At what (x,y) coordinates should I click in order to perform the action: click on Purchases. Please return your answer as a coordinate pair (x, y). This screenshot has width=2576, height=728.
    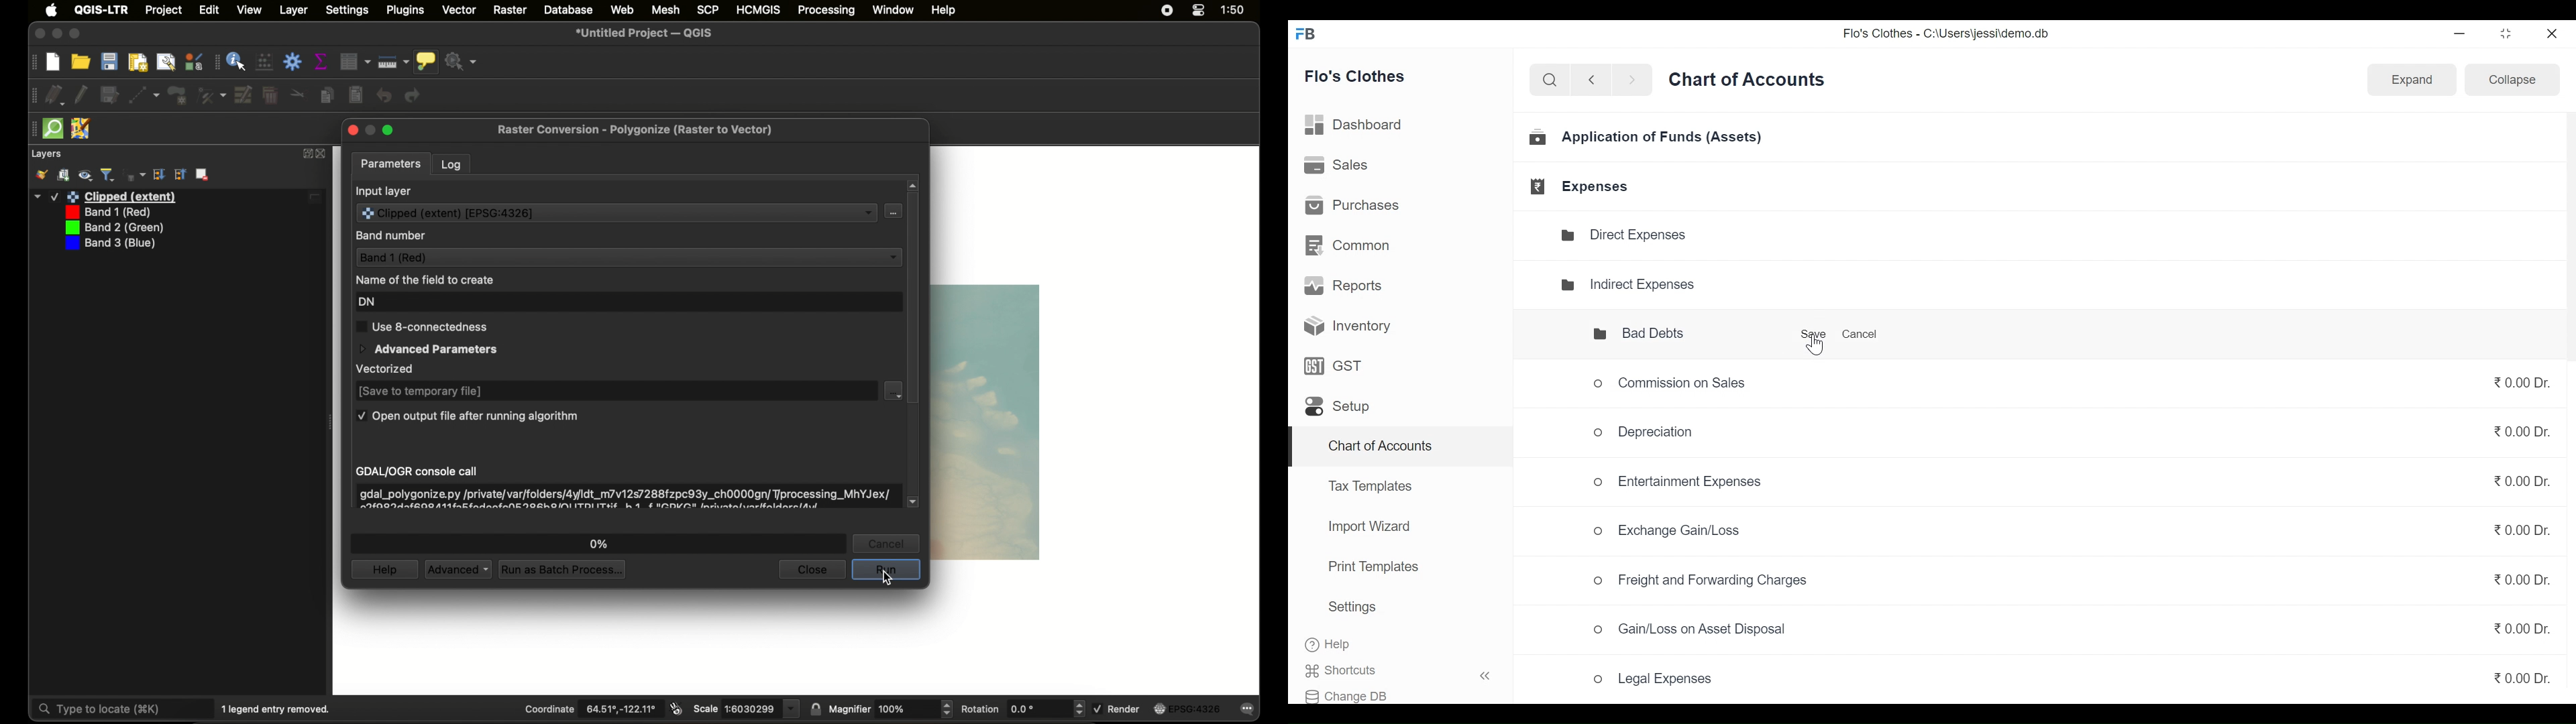
    Looking at the image, I should click on (1356, 207).